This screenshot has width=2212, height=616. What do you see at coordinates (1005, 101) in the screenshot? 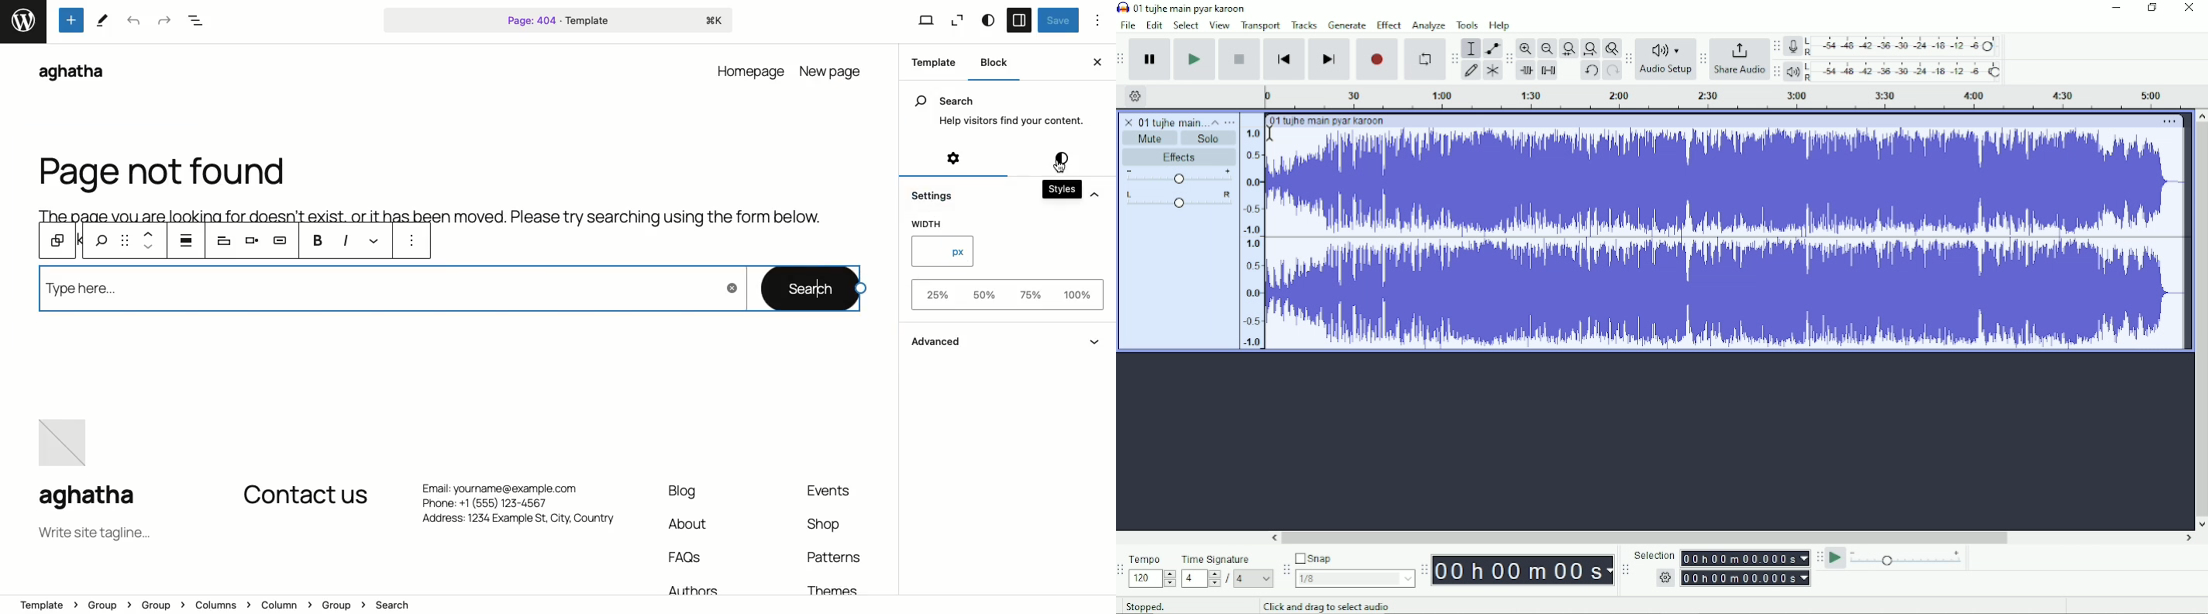
I see `Search` at bounding box center [1005, 101].